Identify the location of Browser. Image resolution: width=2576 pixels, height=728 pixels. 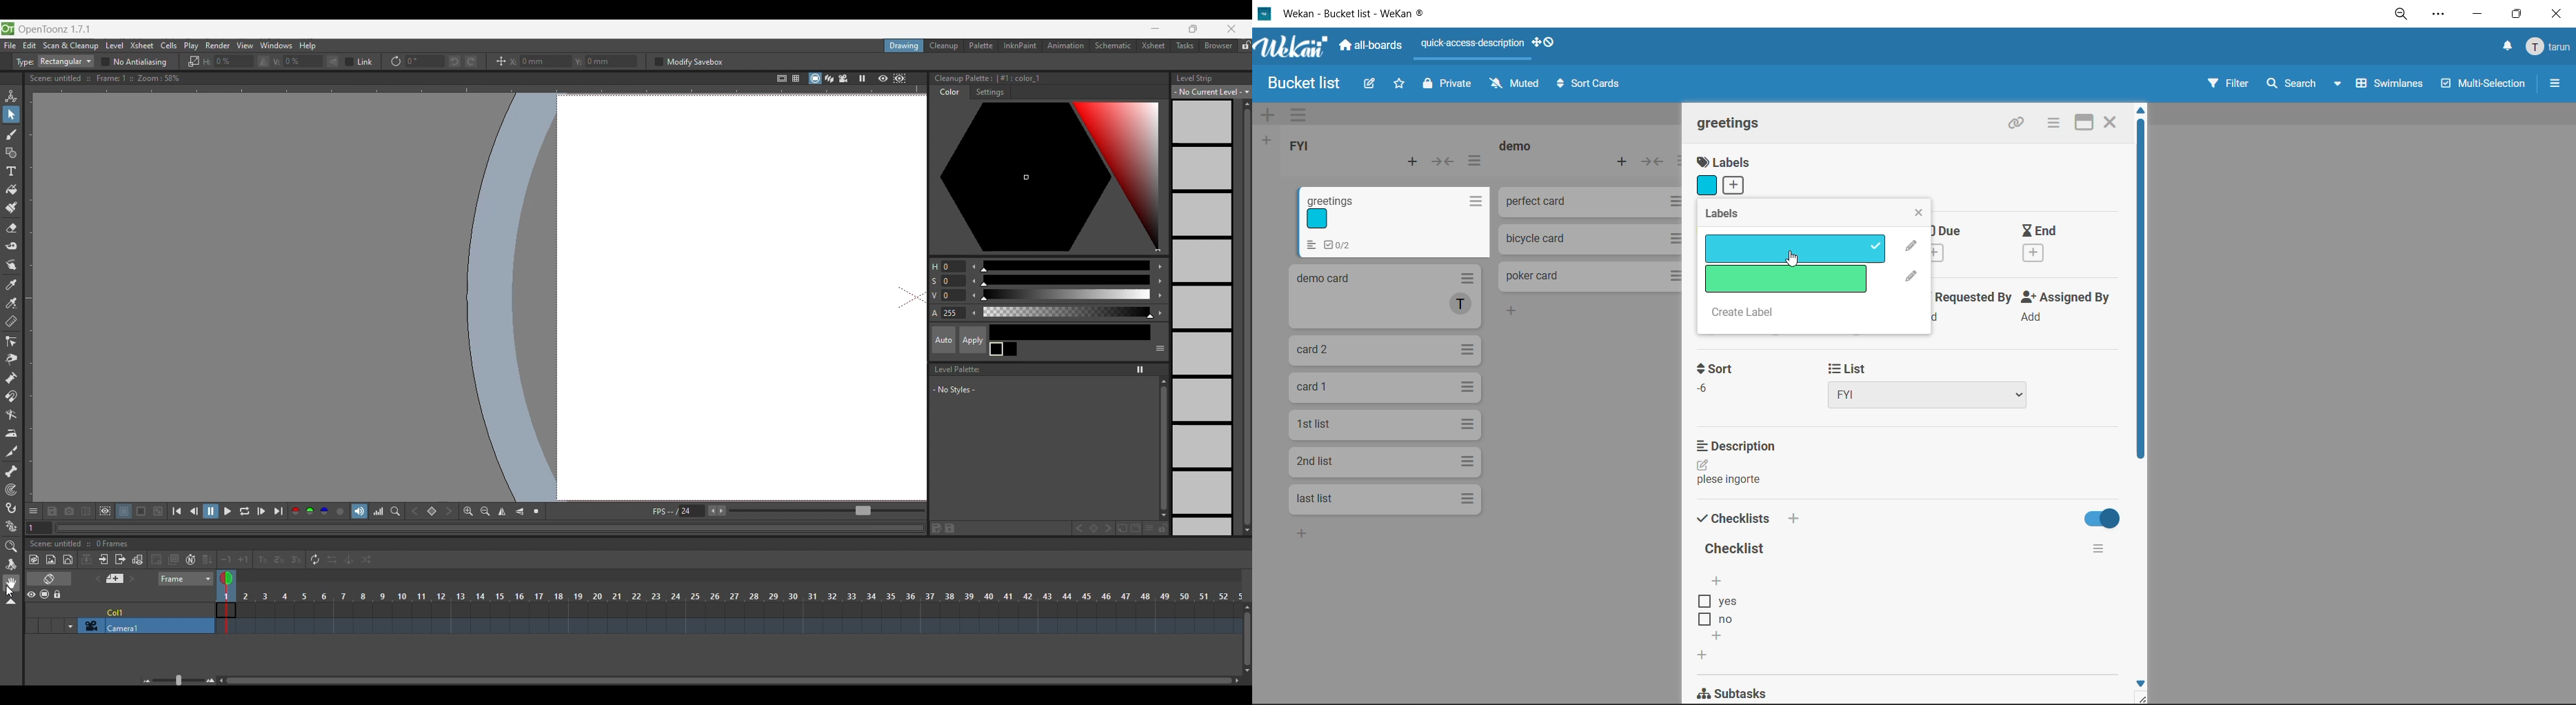
(1219, 46).